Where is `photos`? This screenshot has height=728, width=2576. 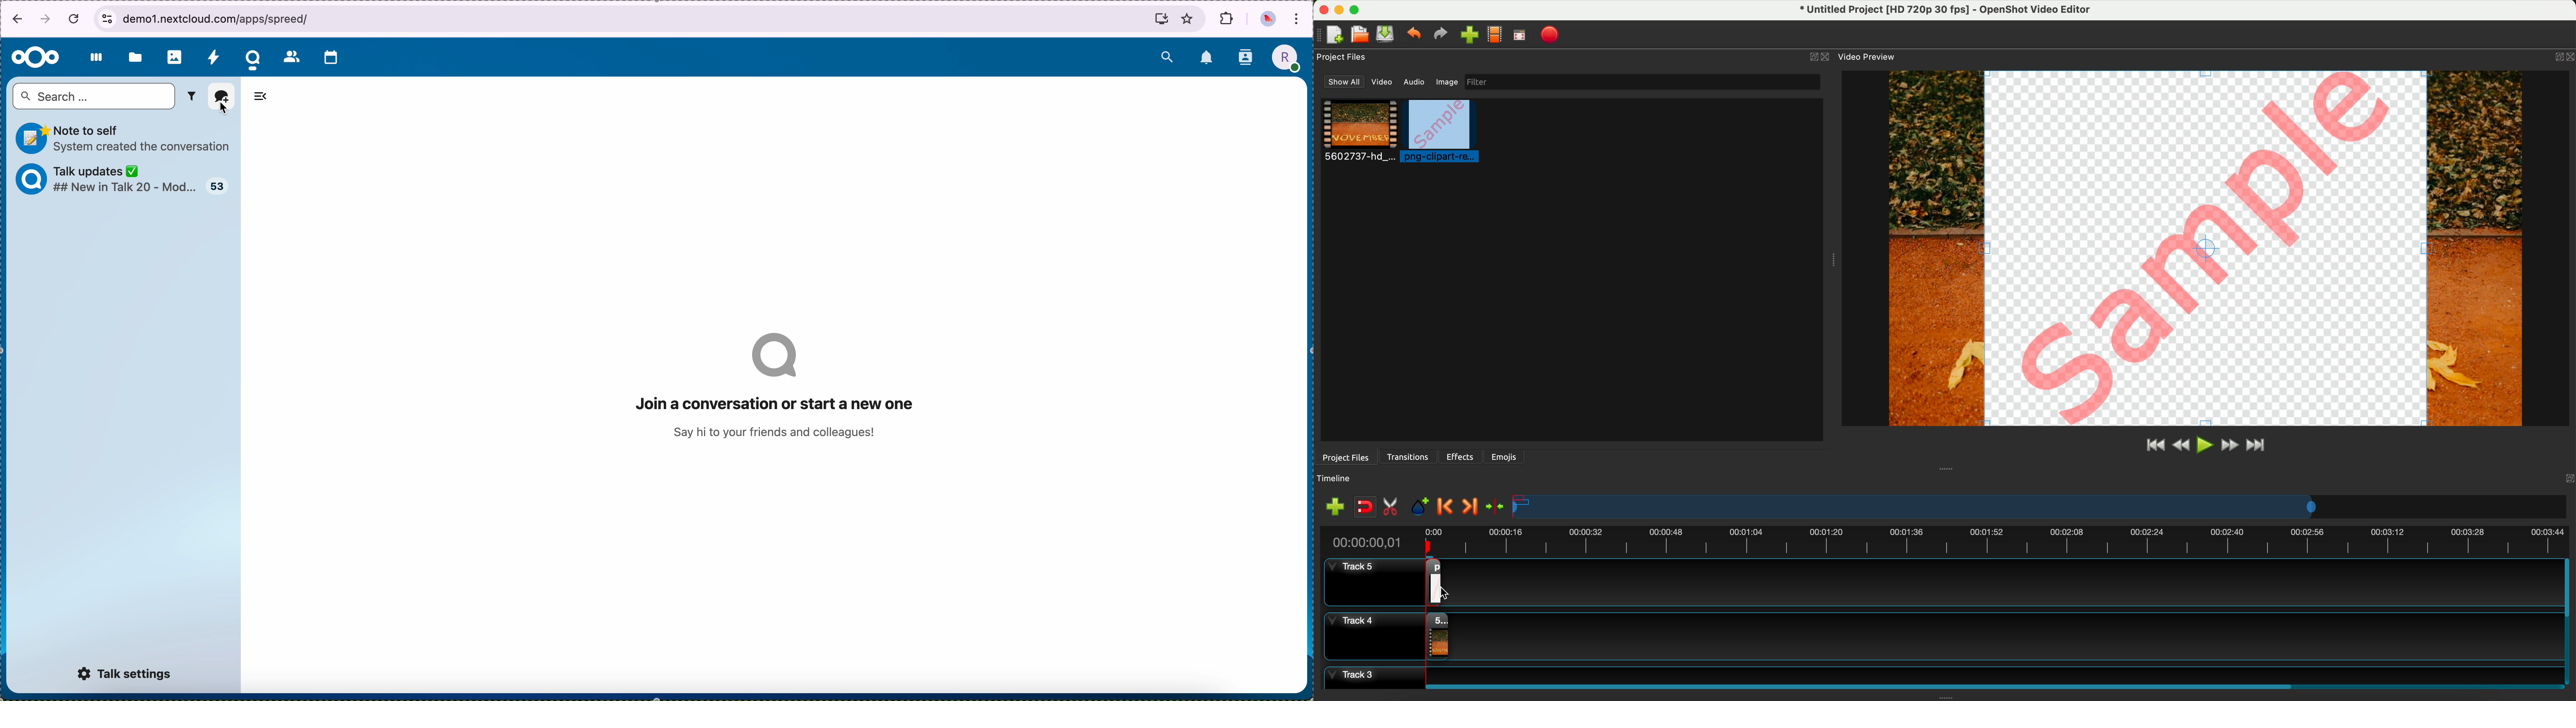 photos is located at coordinates (175, 55).